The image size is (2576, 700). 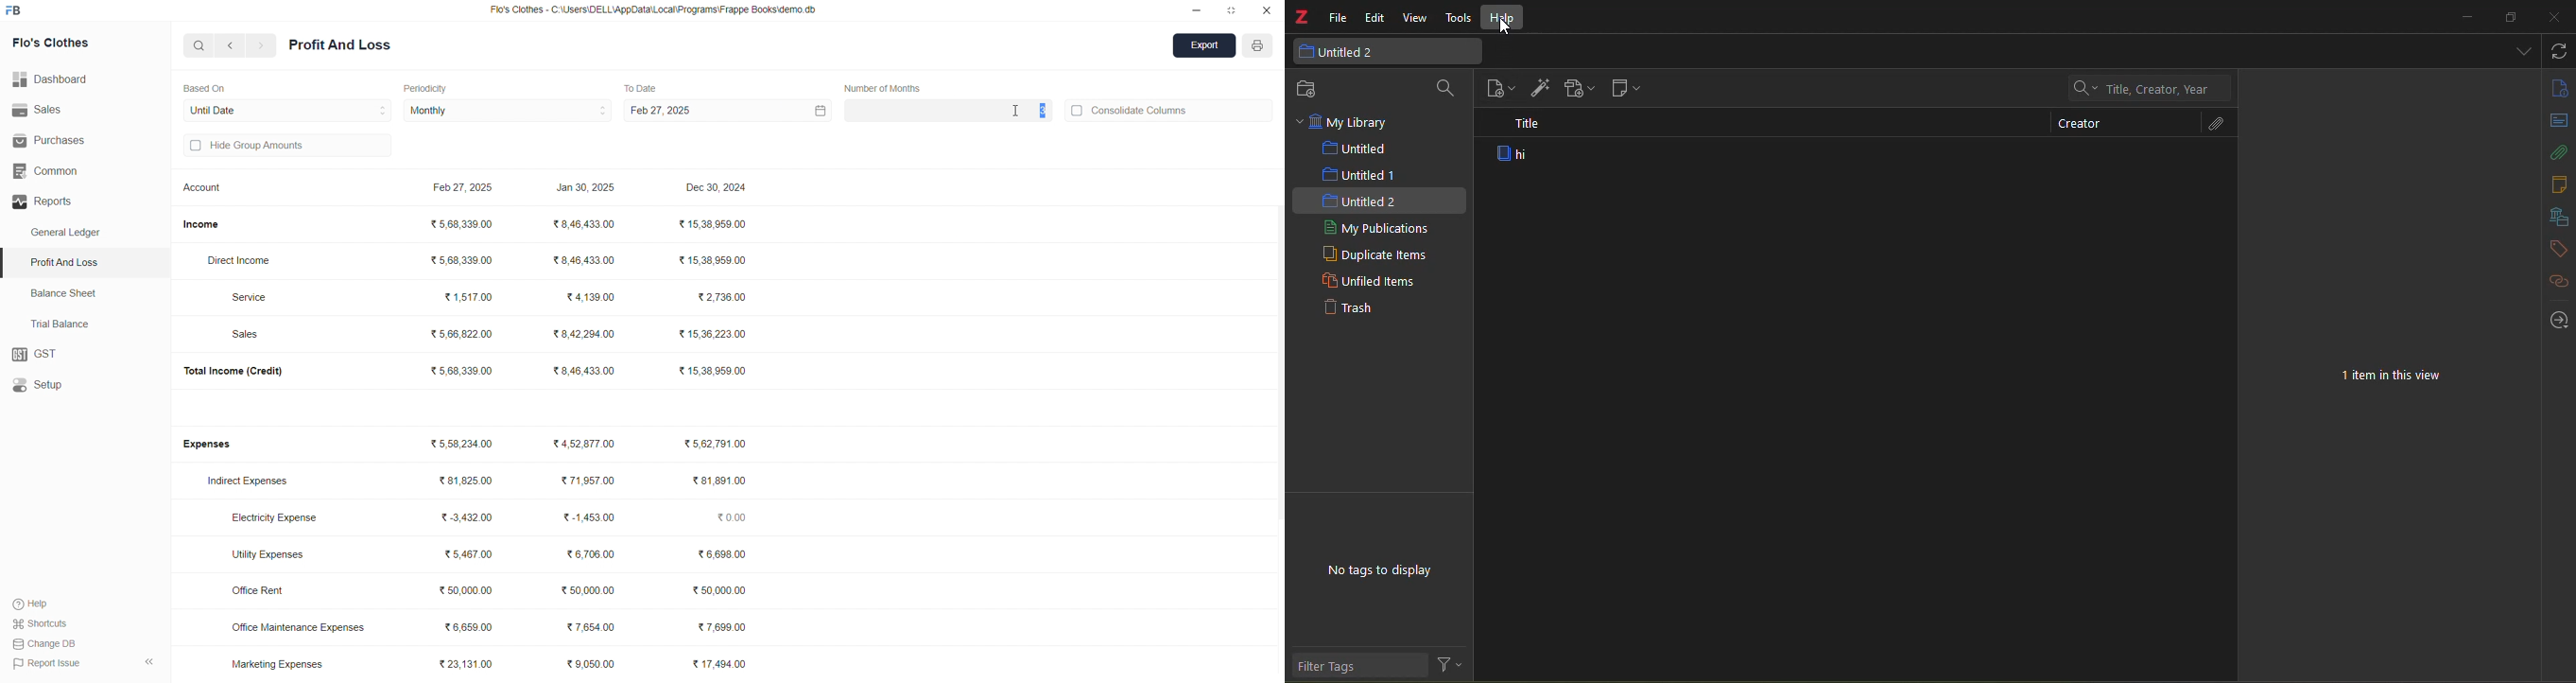 I want to click on PRINT, so click(x=1258, y=48).